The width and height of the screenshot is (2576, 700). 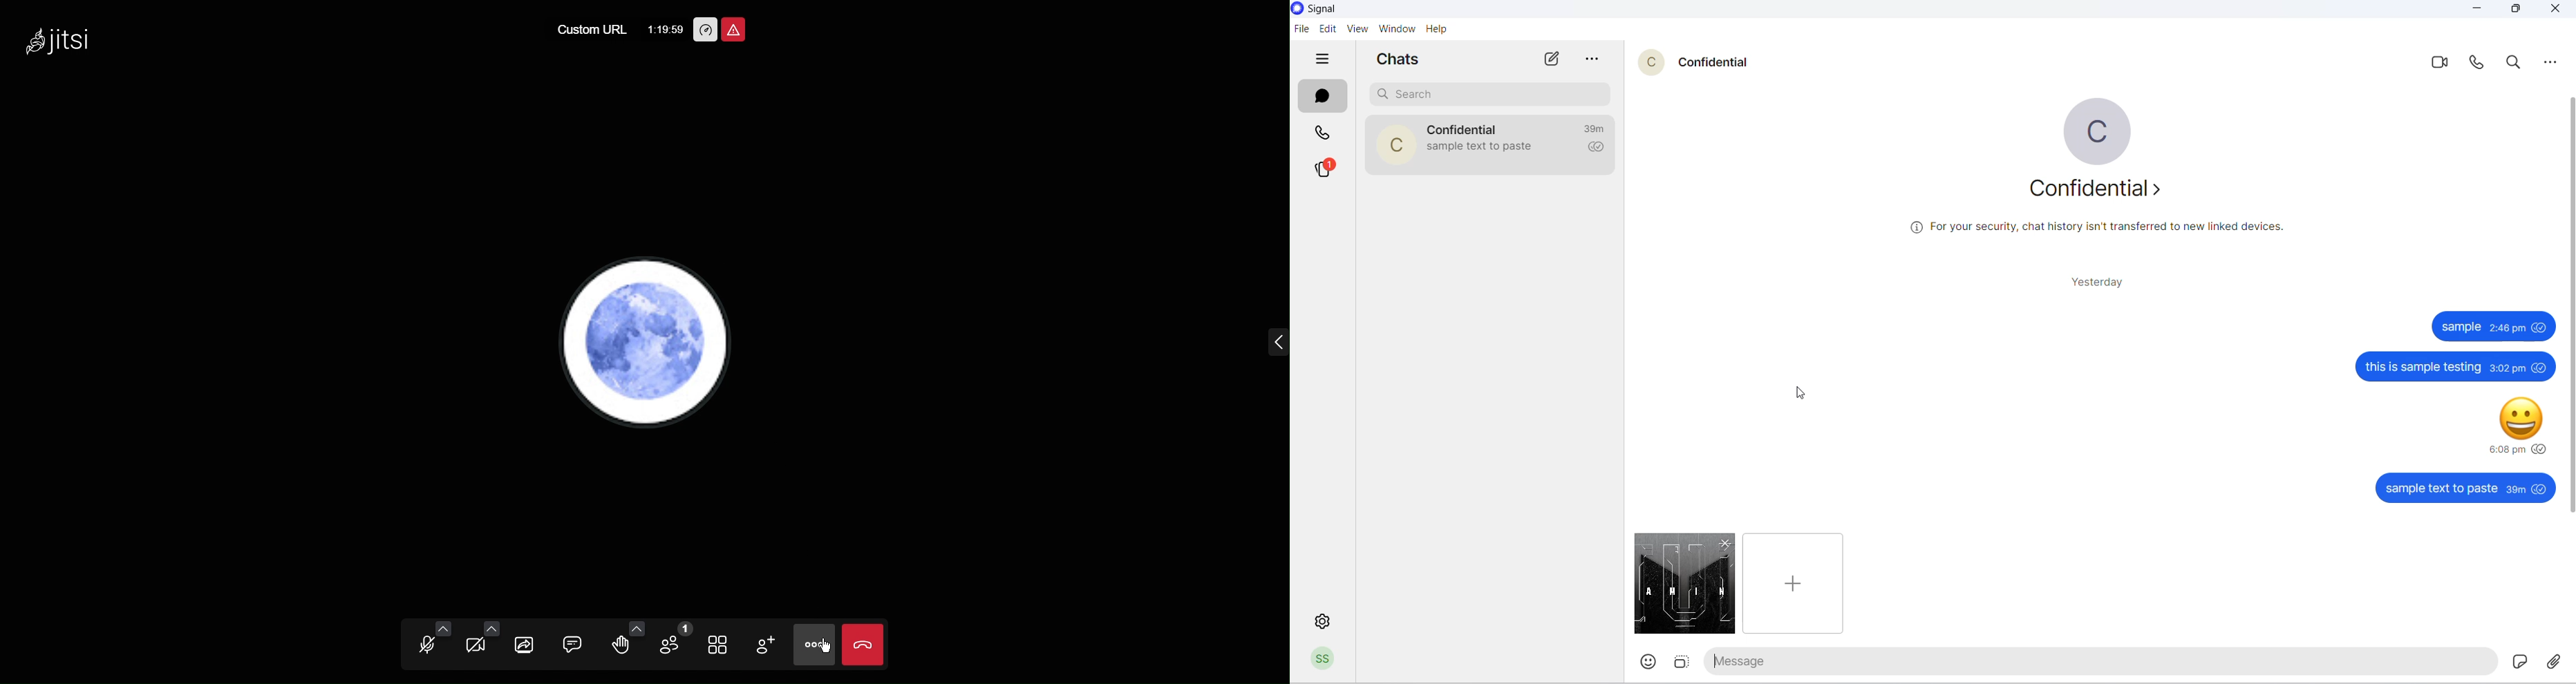 What do you see at coordinates (1682, 583) in the screenshot?
I see `file` at bounding box center [1682, 583].